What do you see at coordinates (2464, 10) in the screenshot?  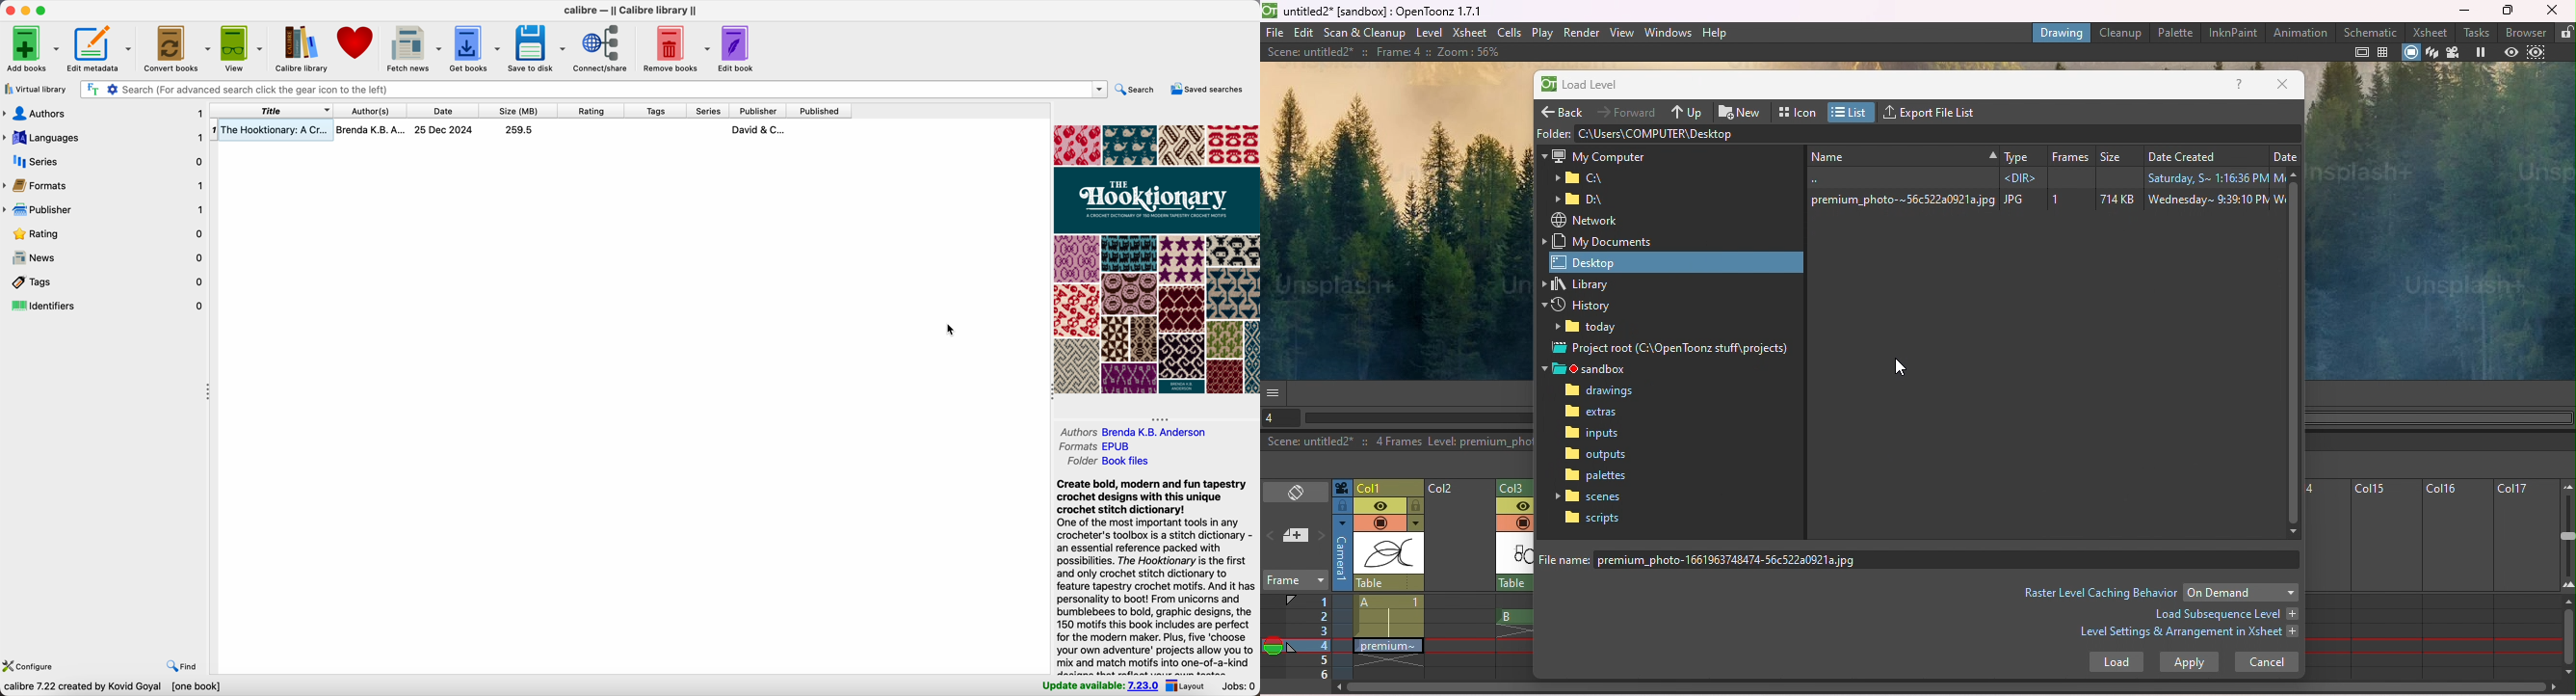 I see `Minimize` at bounding box center [2464, 10].